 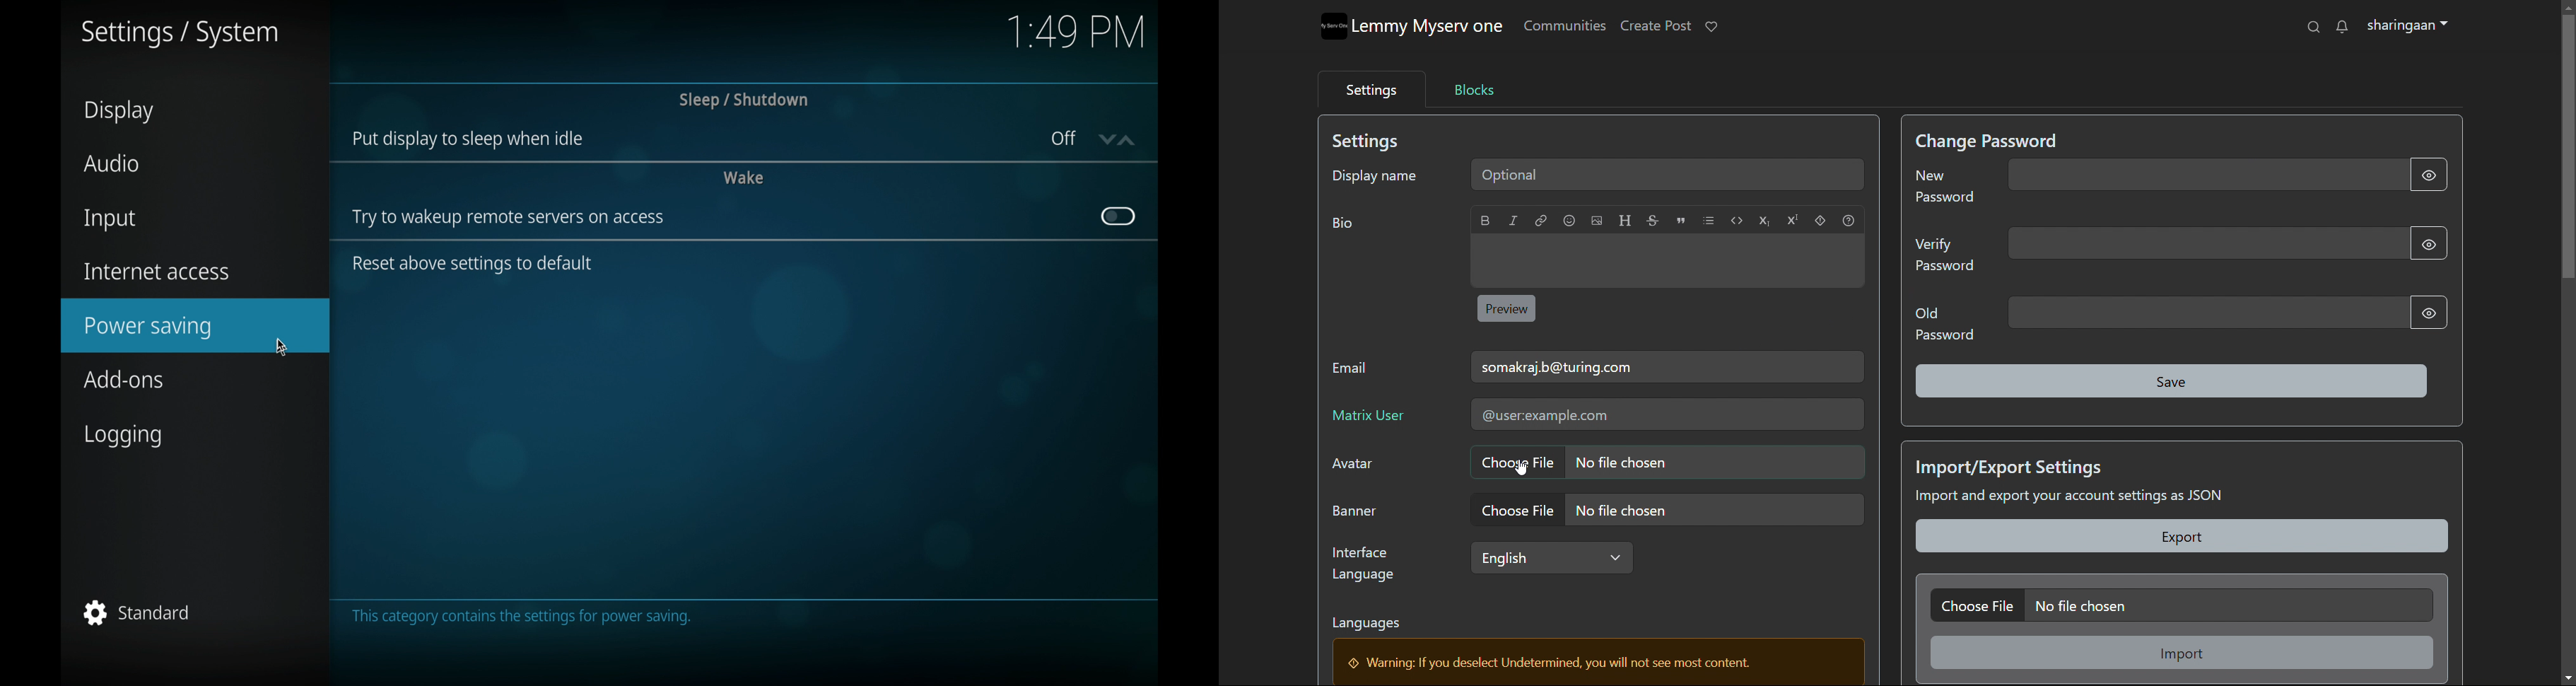 What do you see at coordinates (521, 617) in the screenshot?
I see `info` at bounding box center [521, 617].